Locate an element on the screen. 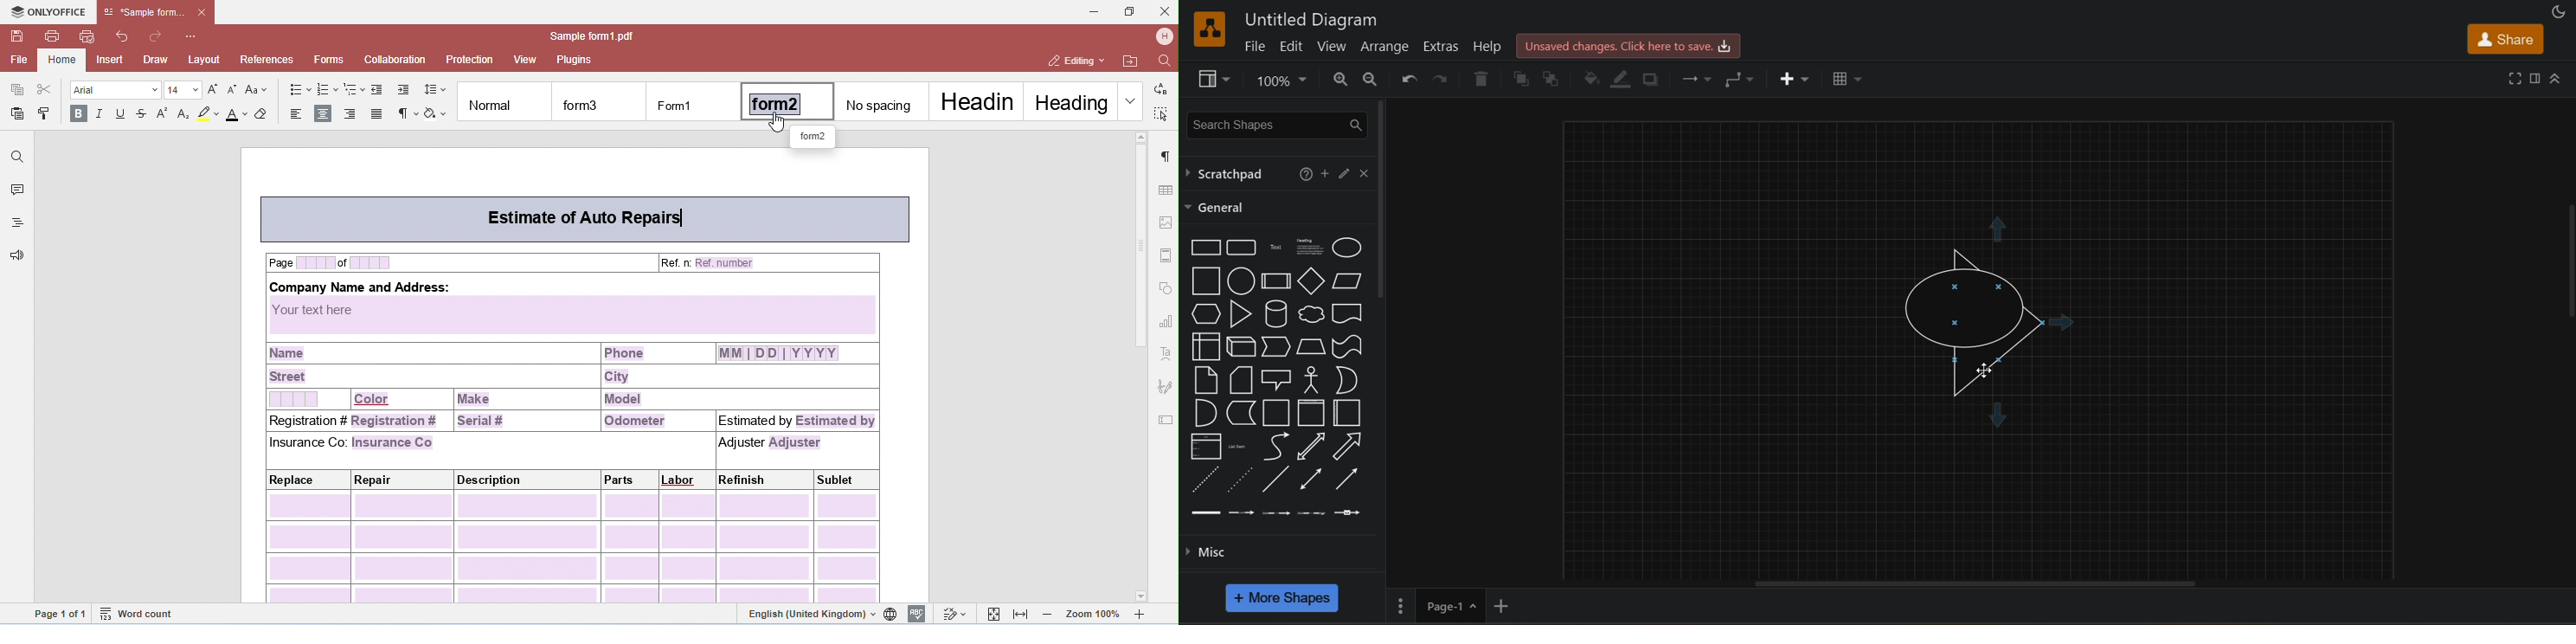 The width and height of the screenshot is (2576, 644). add new page is located at coordinates (1516, 605).